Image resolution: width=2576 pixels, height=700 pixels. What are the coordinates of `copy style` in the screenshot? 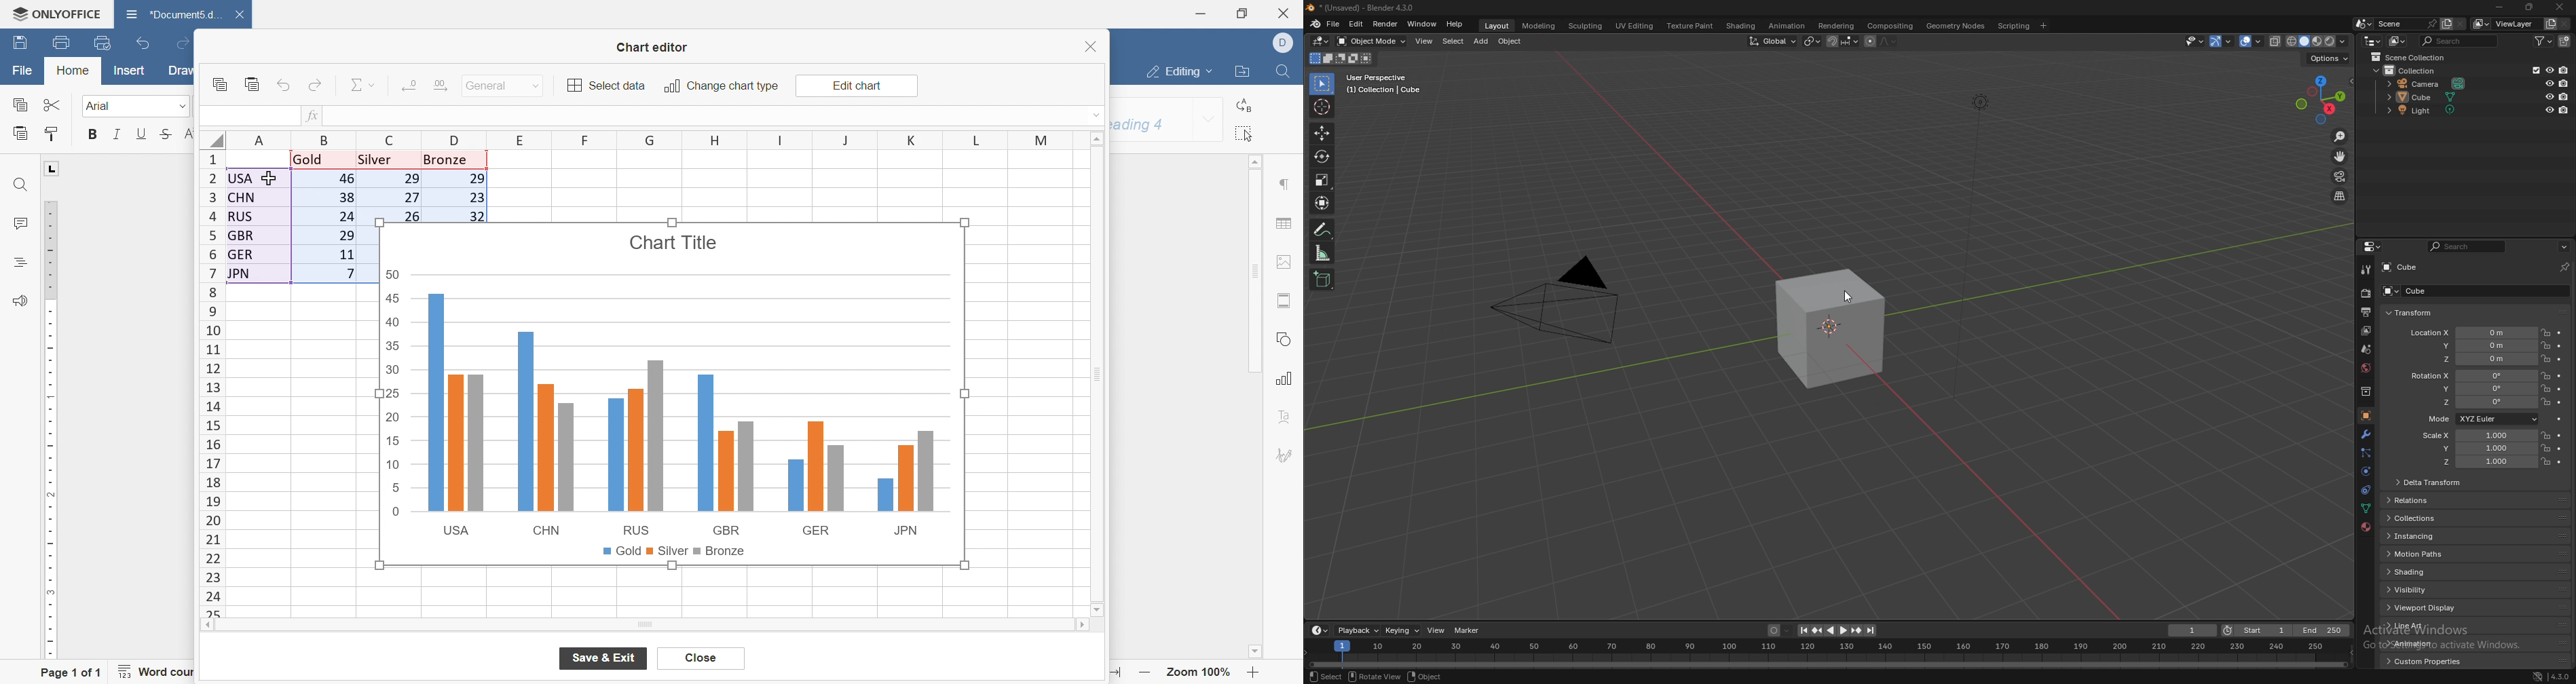 It's located at (52, 134).